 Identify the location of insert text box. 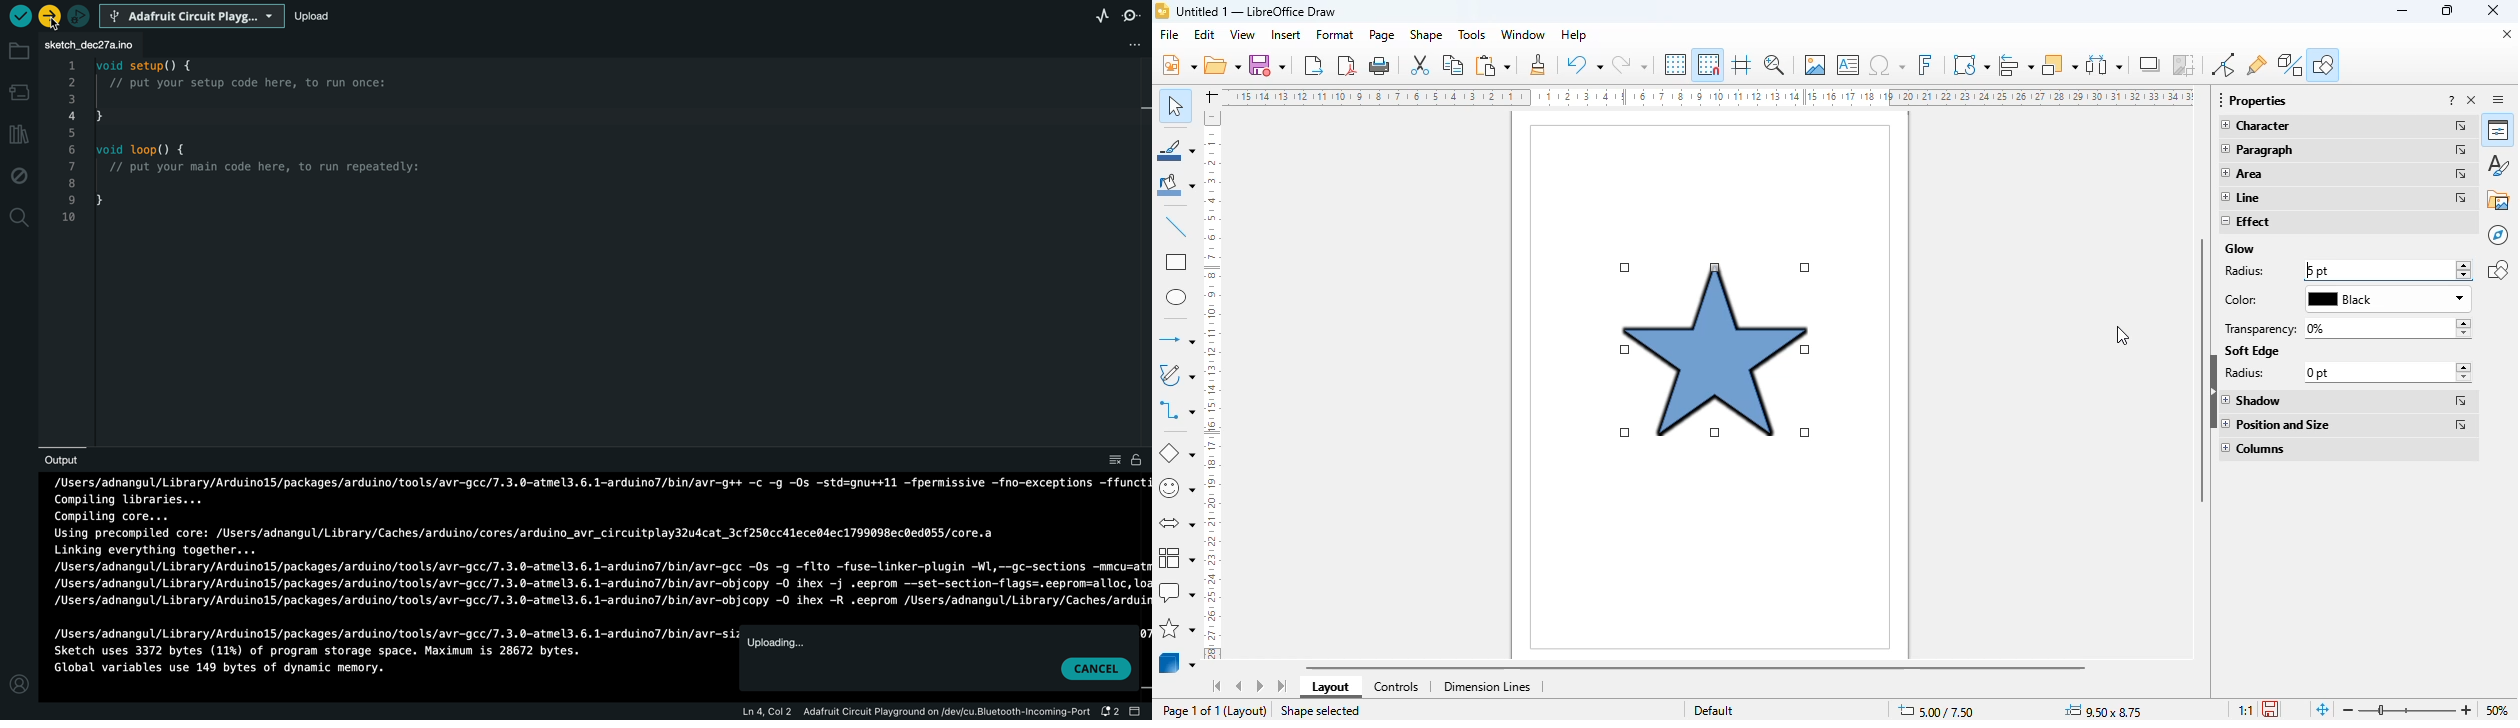
(1848, 65).